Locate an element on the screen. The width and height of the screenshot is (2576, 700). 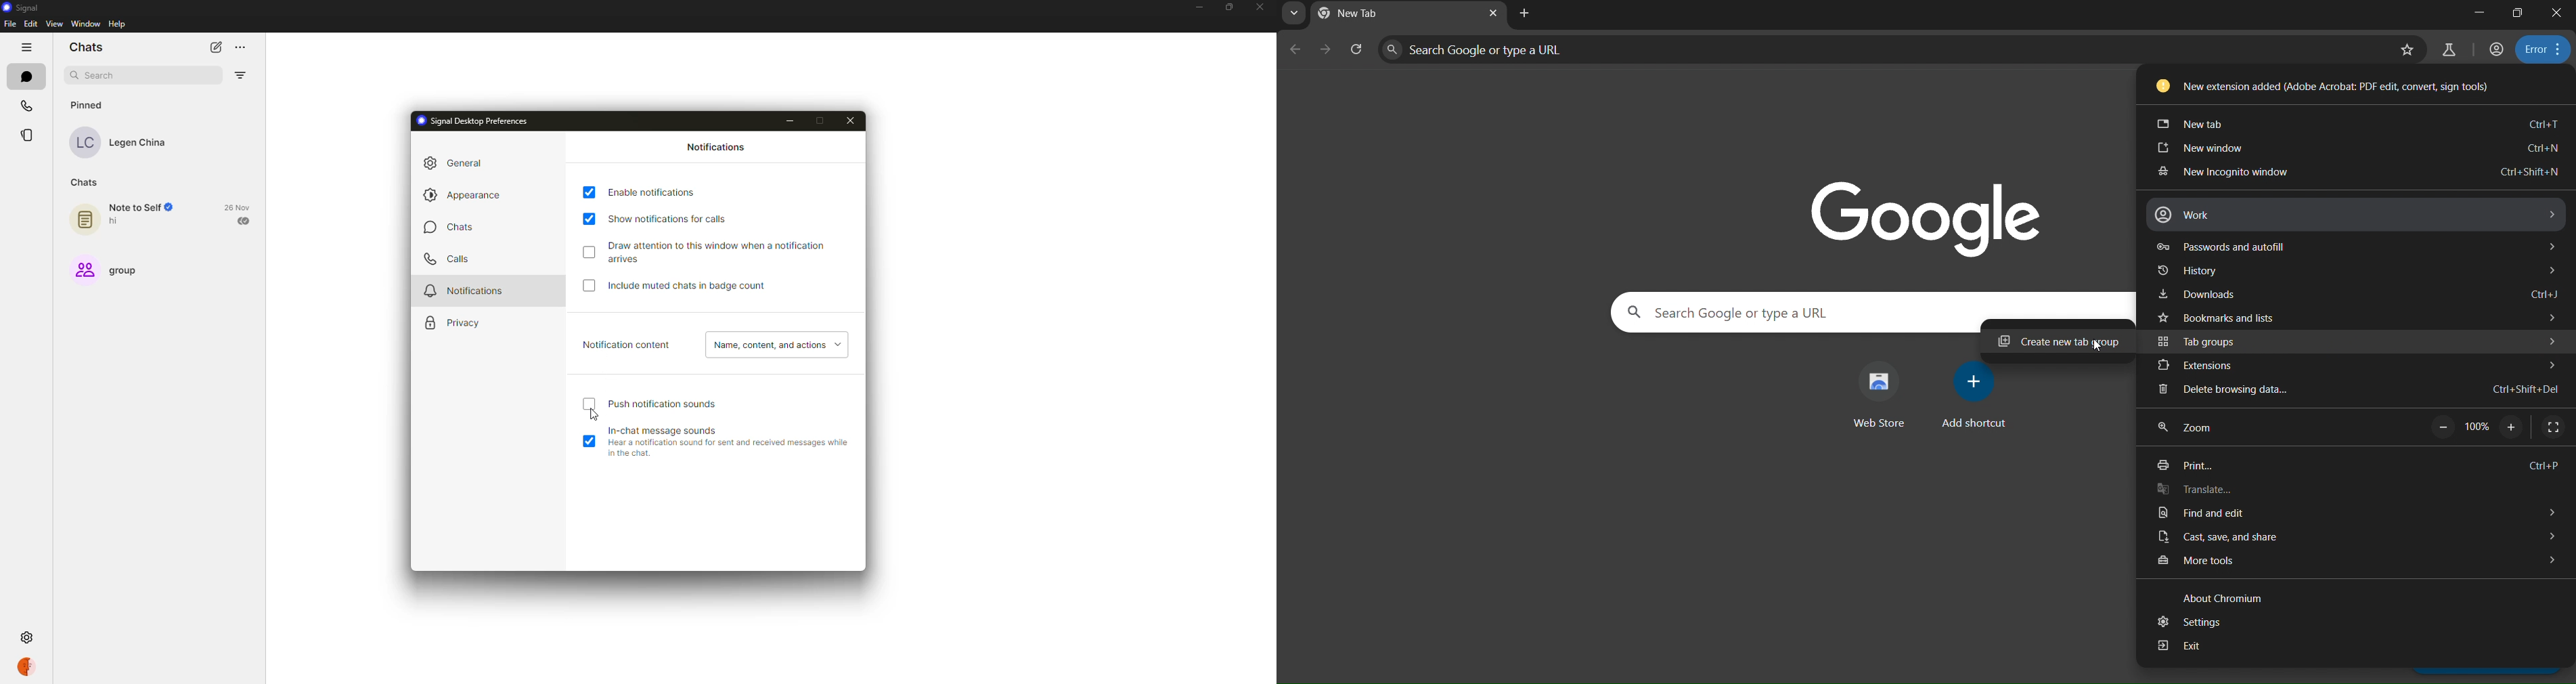
new incognito window is located at coordinates (2353, 172).